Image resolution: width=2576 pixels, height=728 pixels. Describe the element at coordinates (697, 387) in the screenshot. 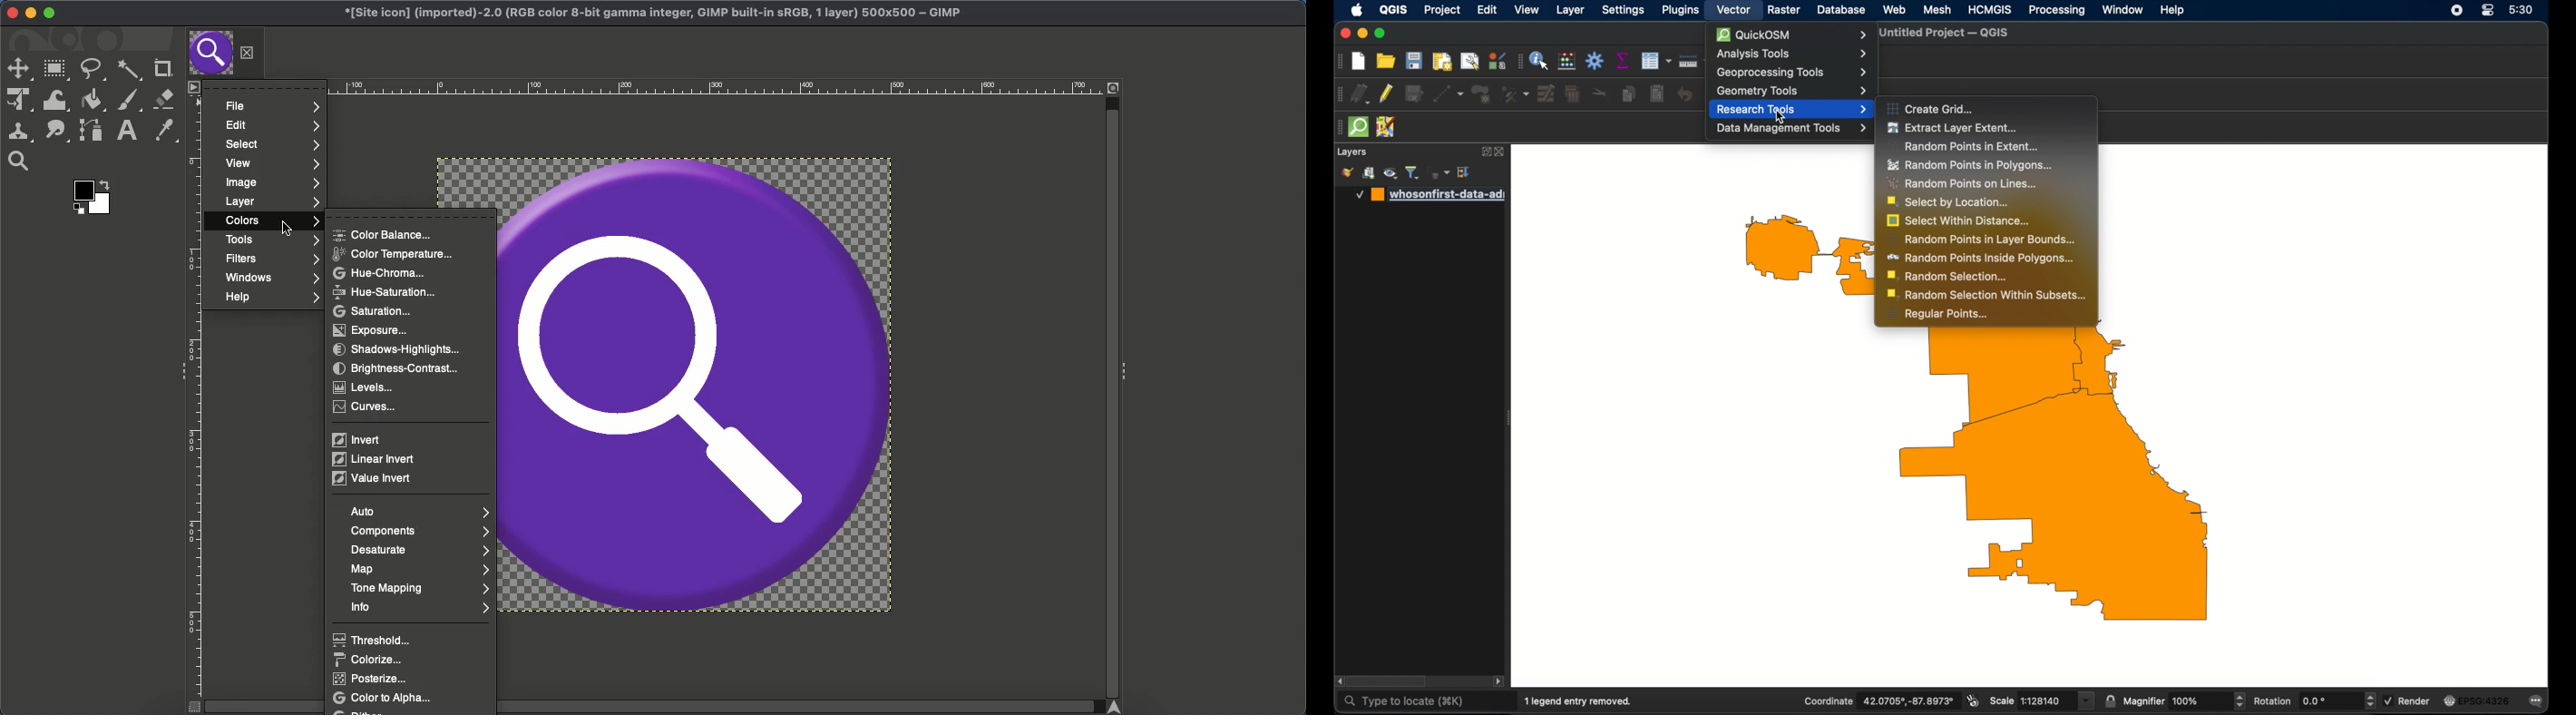

I see `Image` at that location.